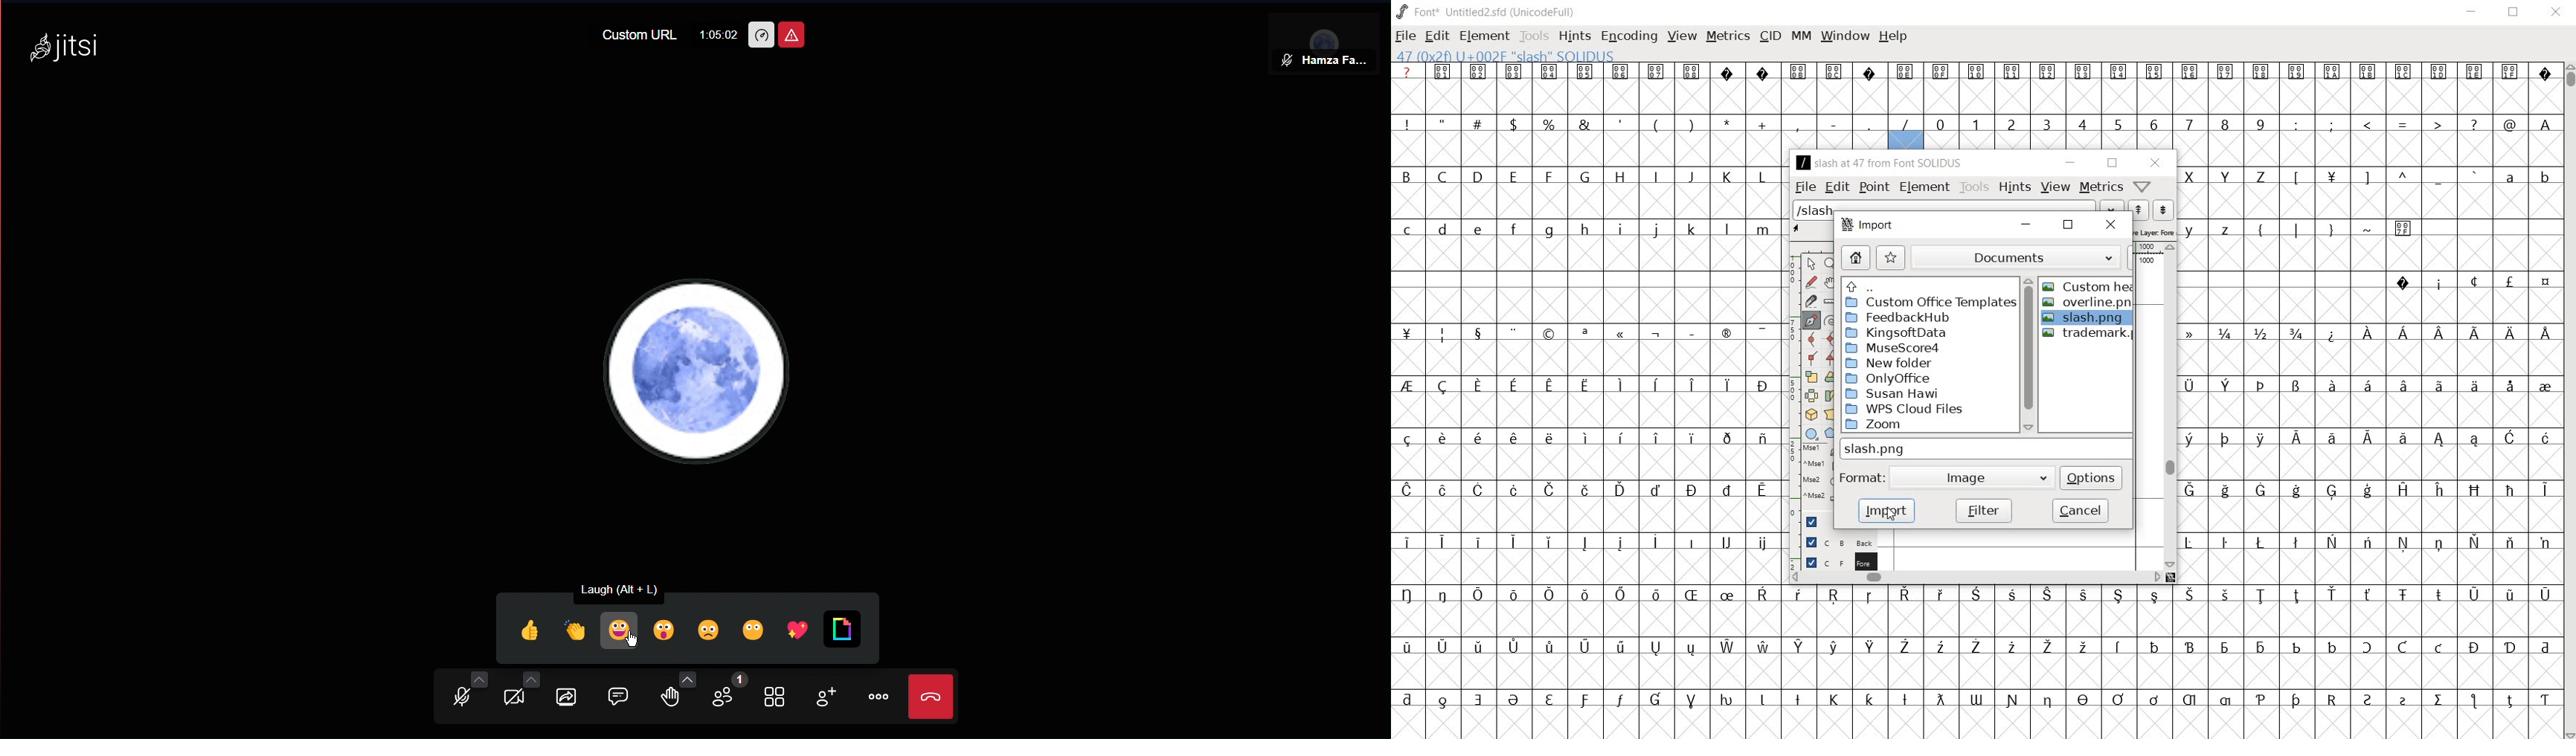 Image resolution: width=2576 pixels, height=756 pixels. What do you see at coordinates (2569, 401) in the screenshot?
I see `CURSOR` at bounding box center [2569, 401].